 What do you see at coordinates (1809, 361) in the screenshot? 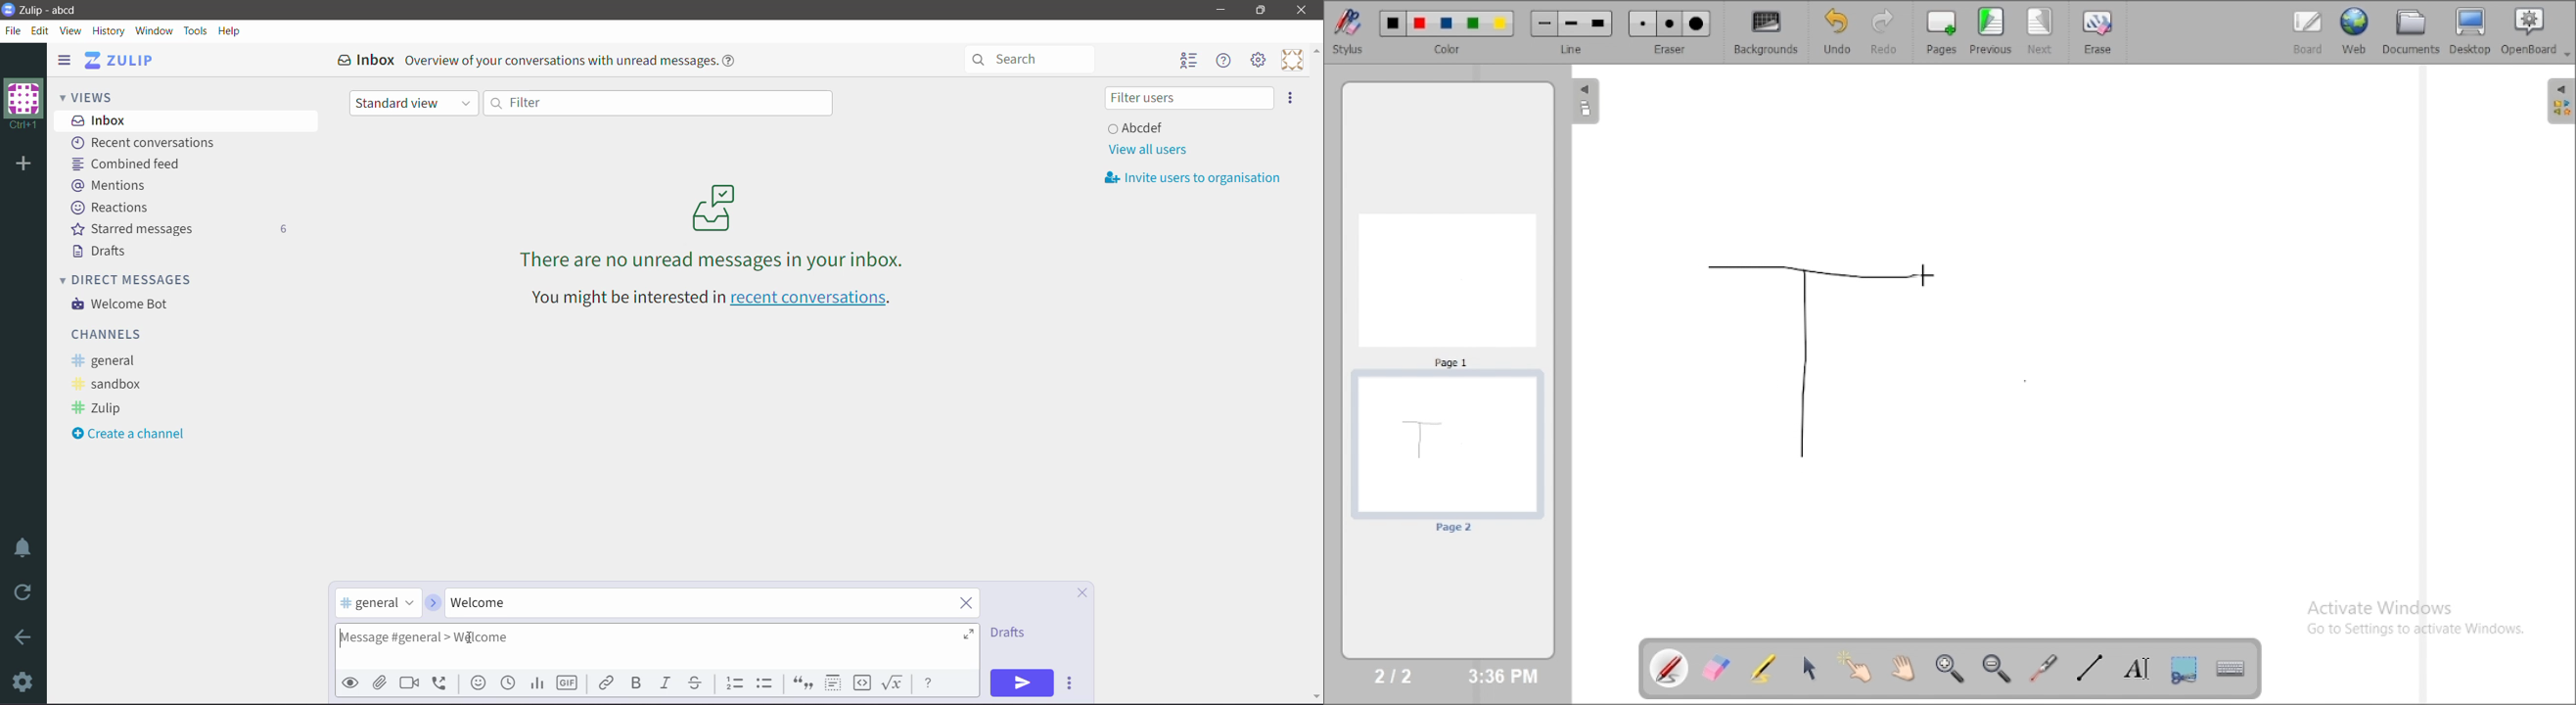
I see `T` at bounding box center [1809, 361].